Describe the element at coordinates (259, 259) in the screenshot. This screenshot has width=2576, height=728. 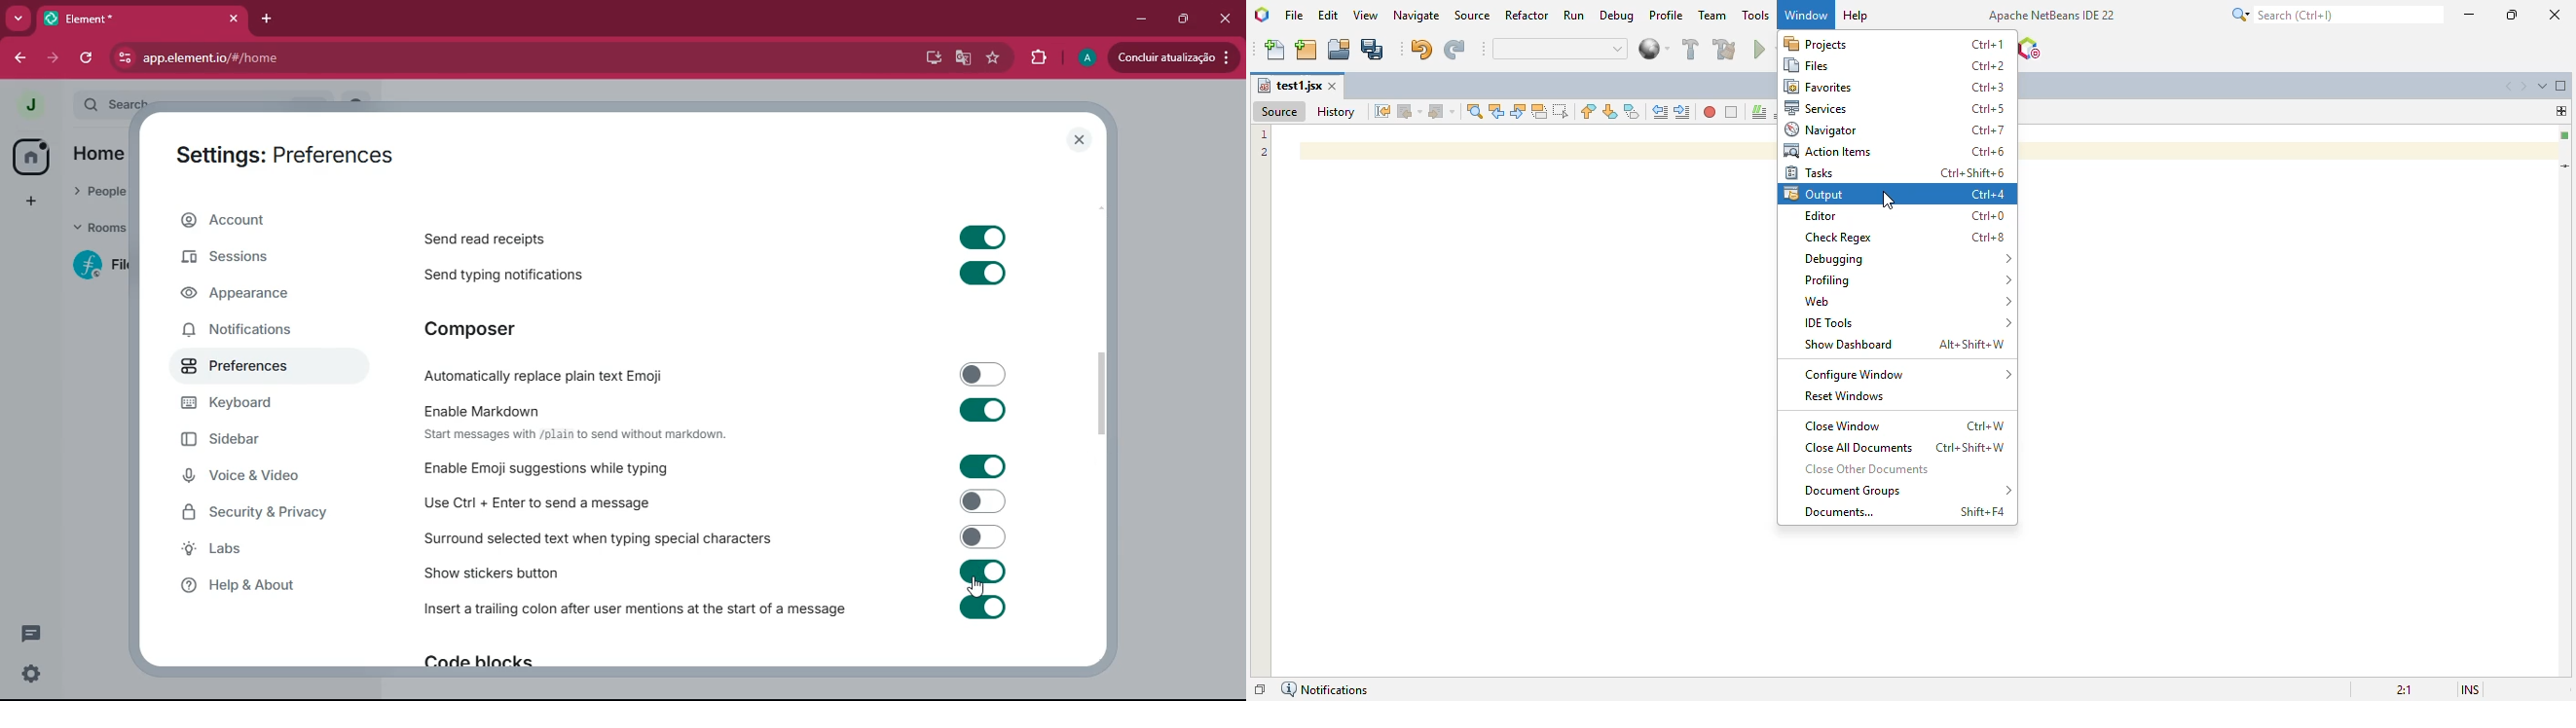
I see `sessions` at that location.